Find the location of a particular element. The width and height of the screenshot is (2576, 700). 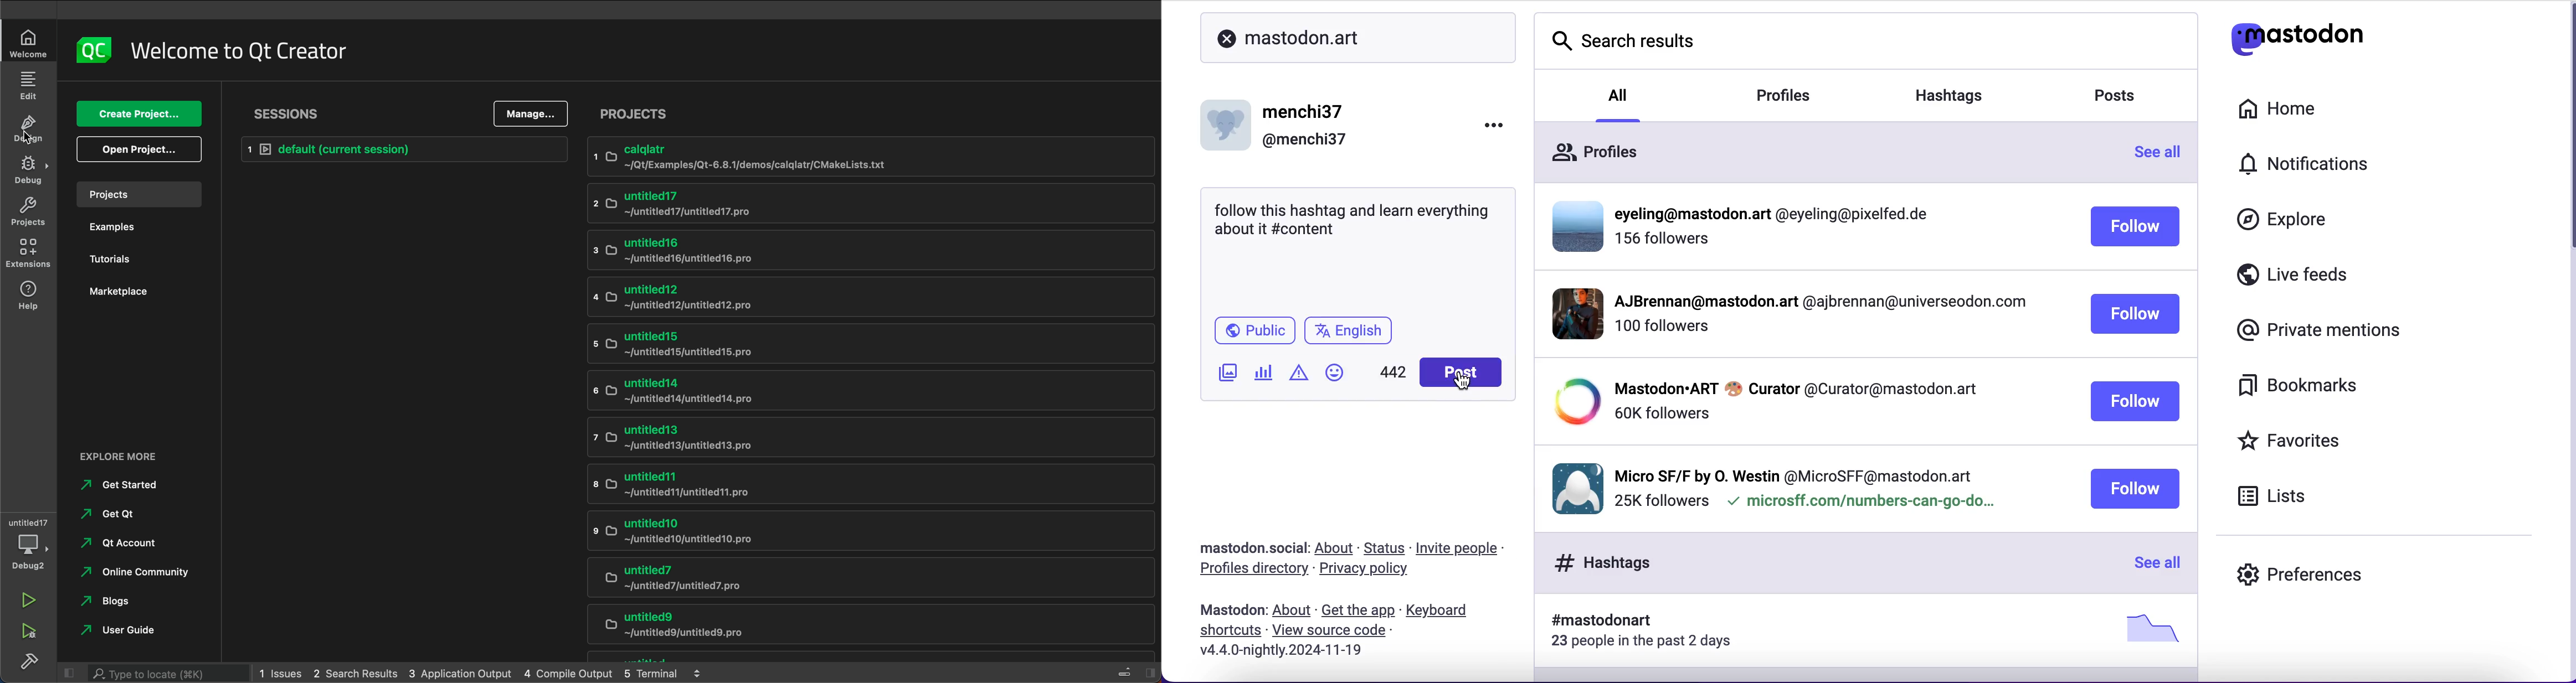

marketplace is located at coordinates (136, 294).